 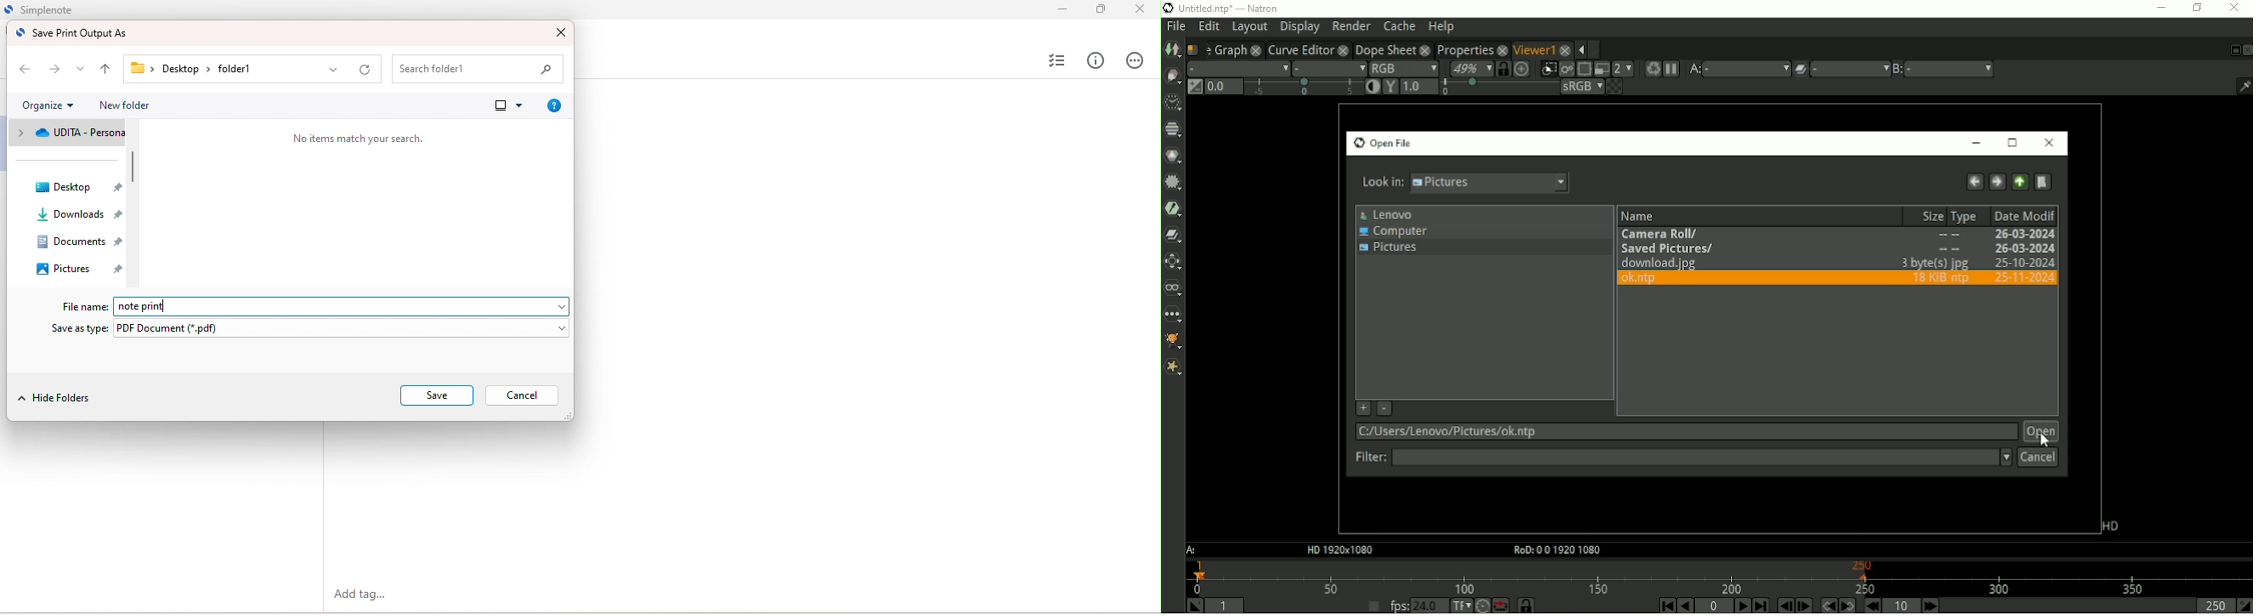 I want to click on downloads, so click(x=68, y=219).